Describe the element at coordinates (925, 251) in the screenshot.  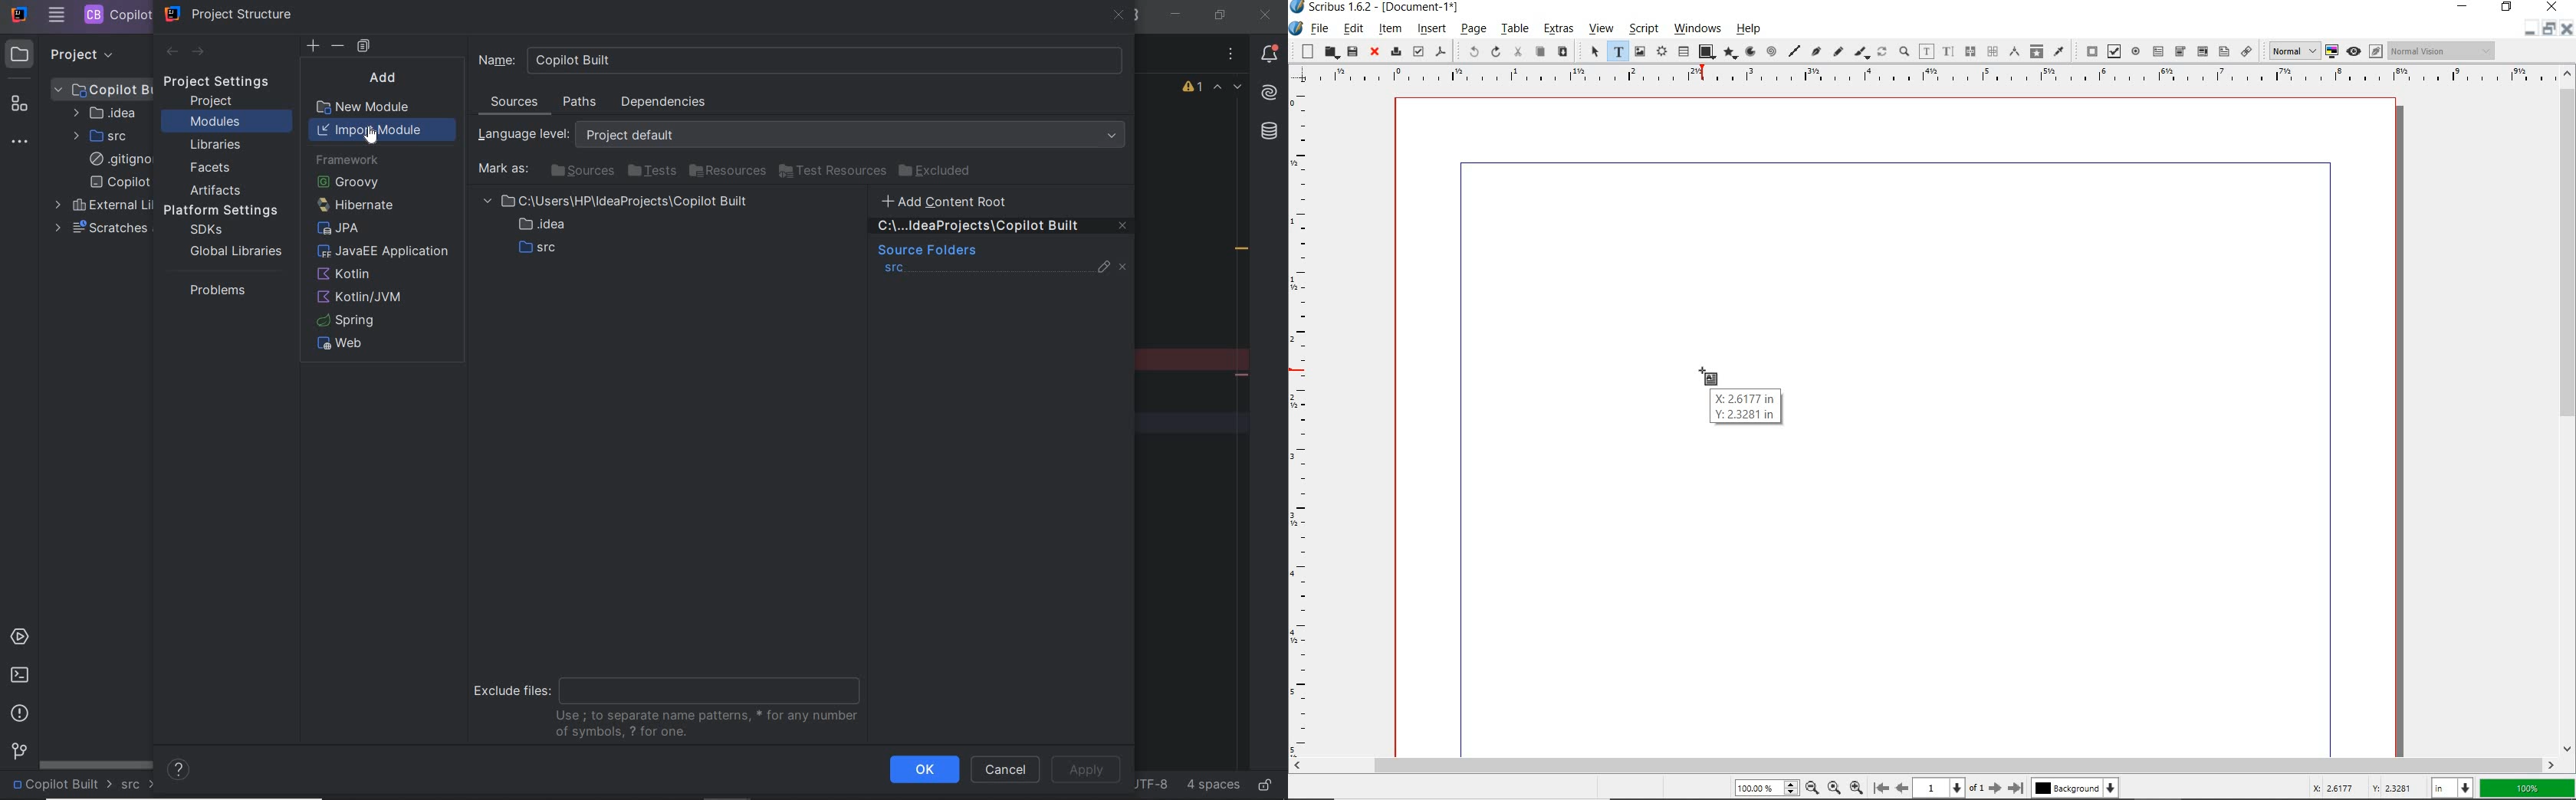
I see `sources folders` at that location.